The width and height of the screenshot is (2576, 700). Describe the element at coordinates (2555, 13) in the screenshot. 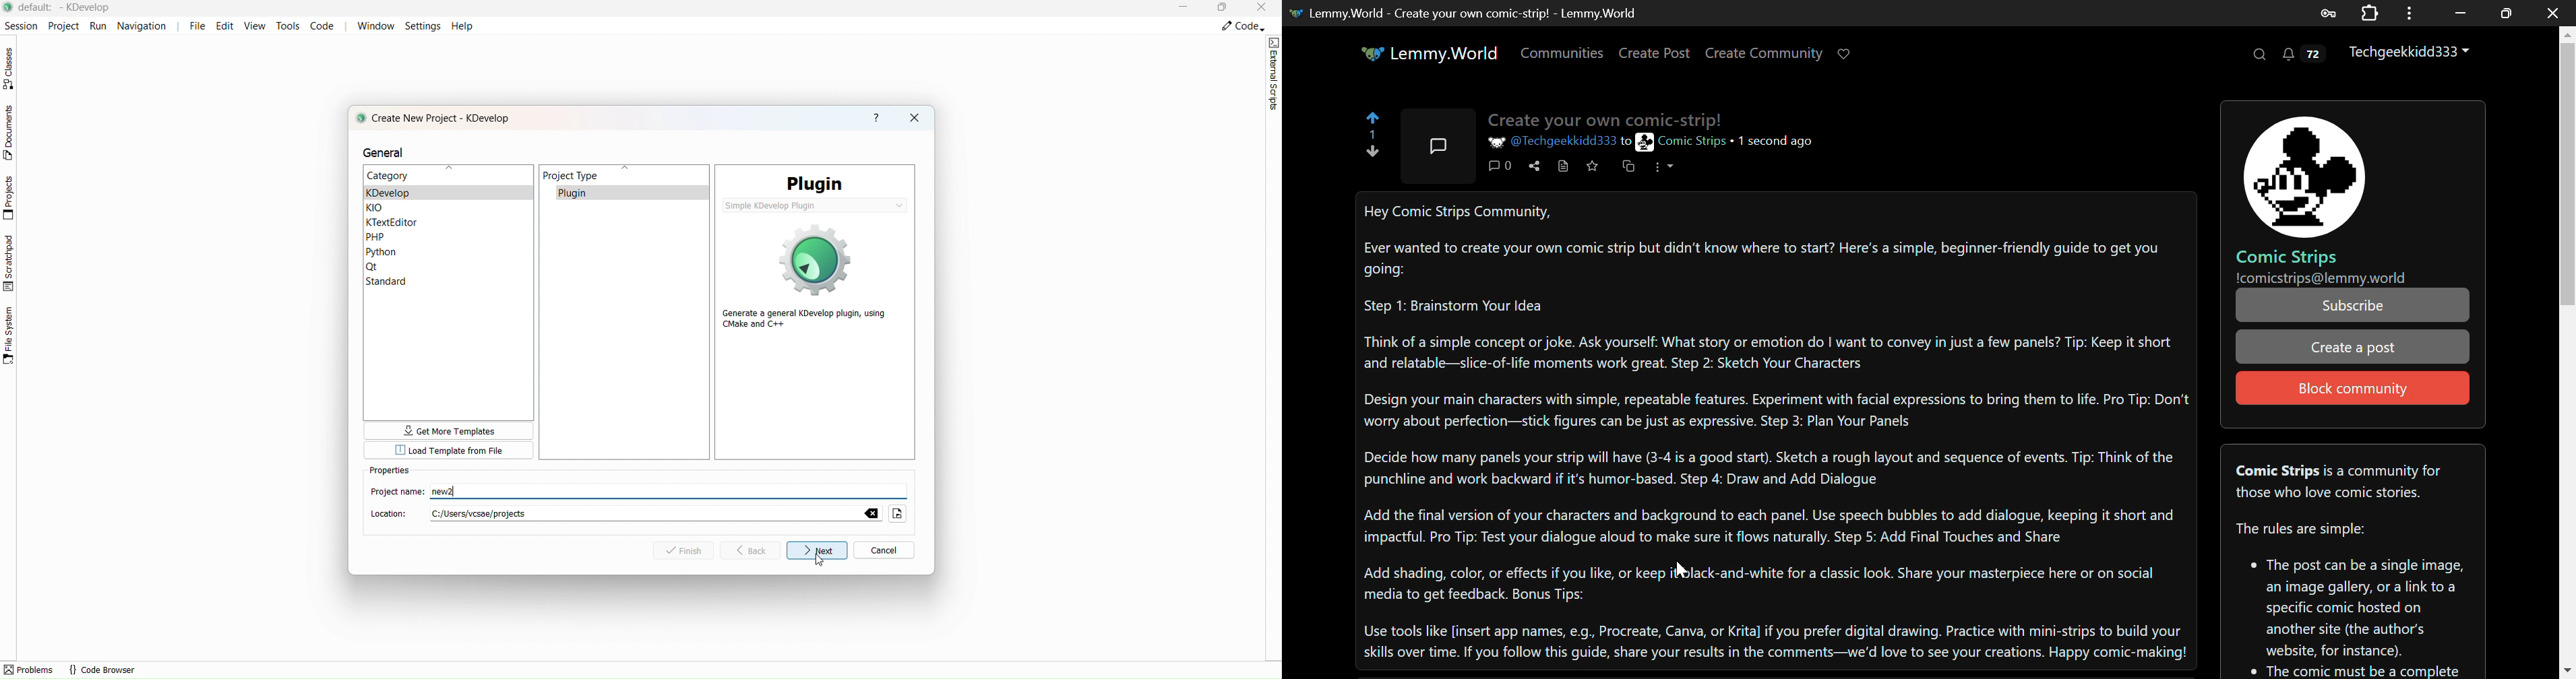

I see `Close Window` at that location.